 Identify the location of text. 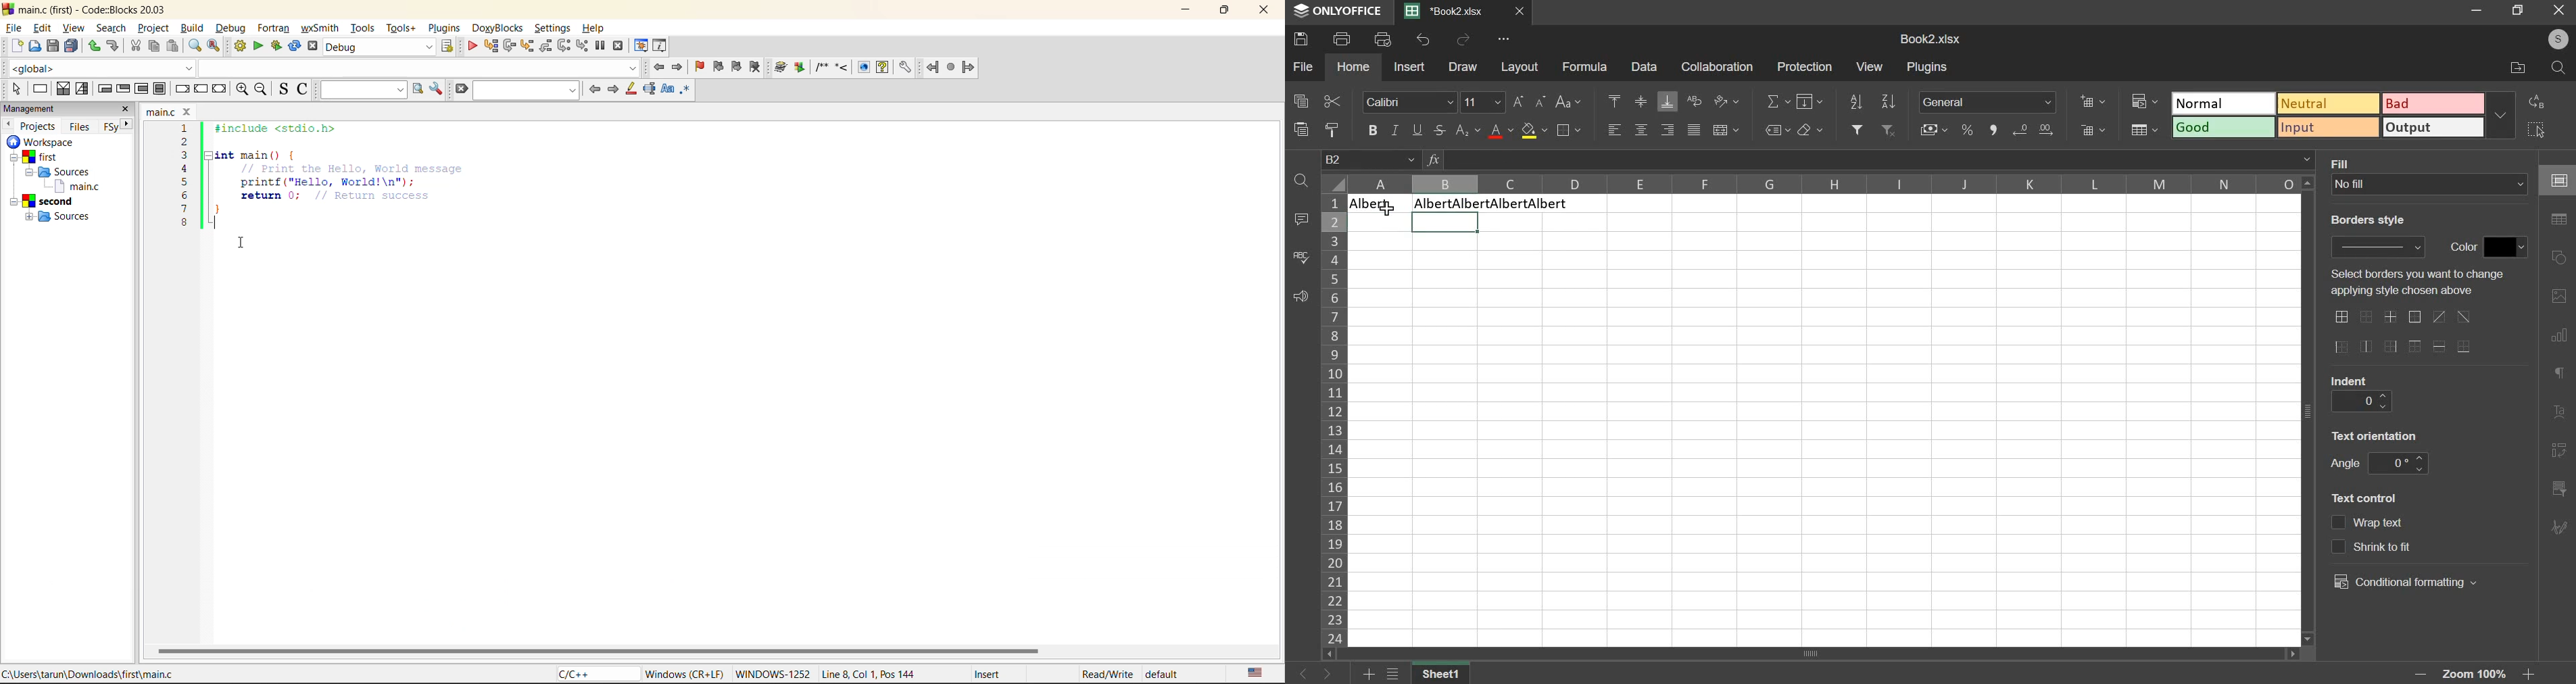
(2366, 219).